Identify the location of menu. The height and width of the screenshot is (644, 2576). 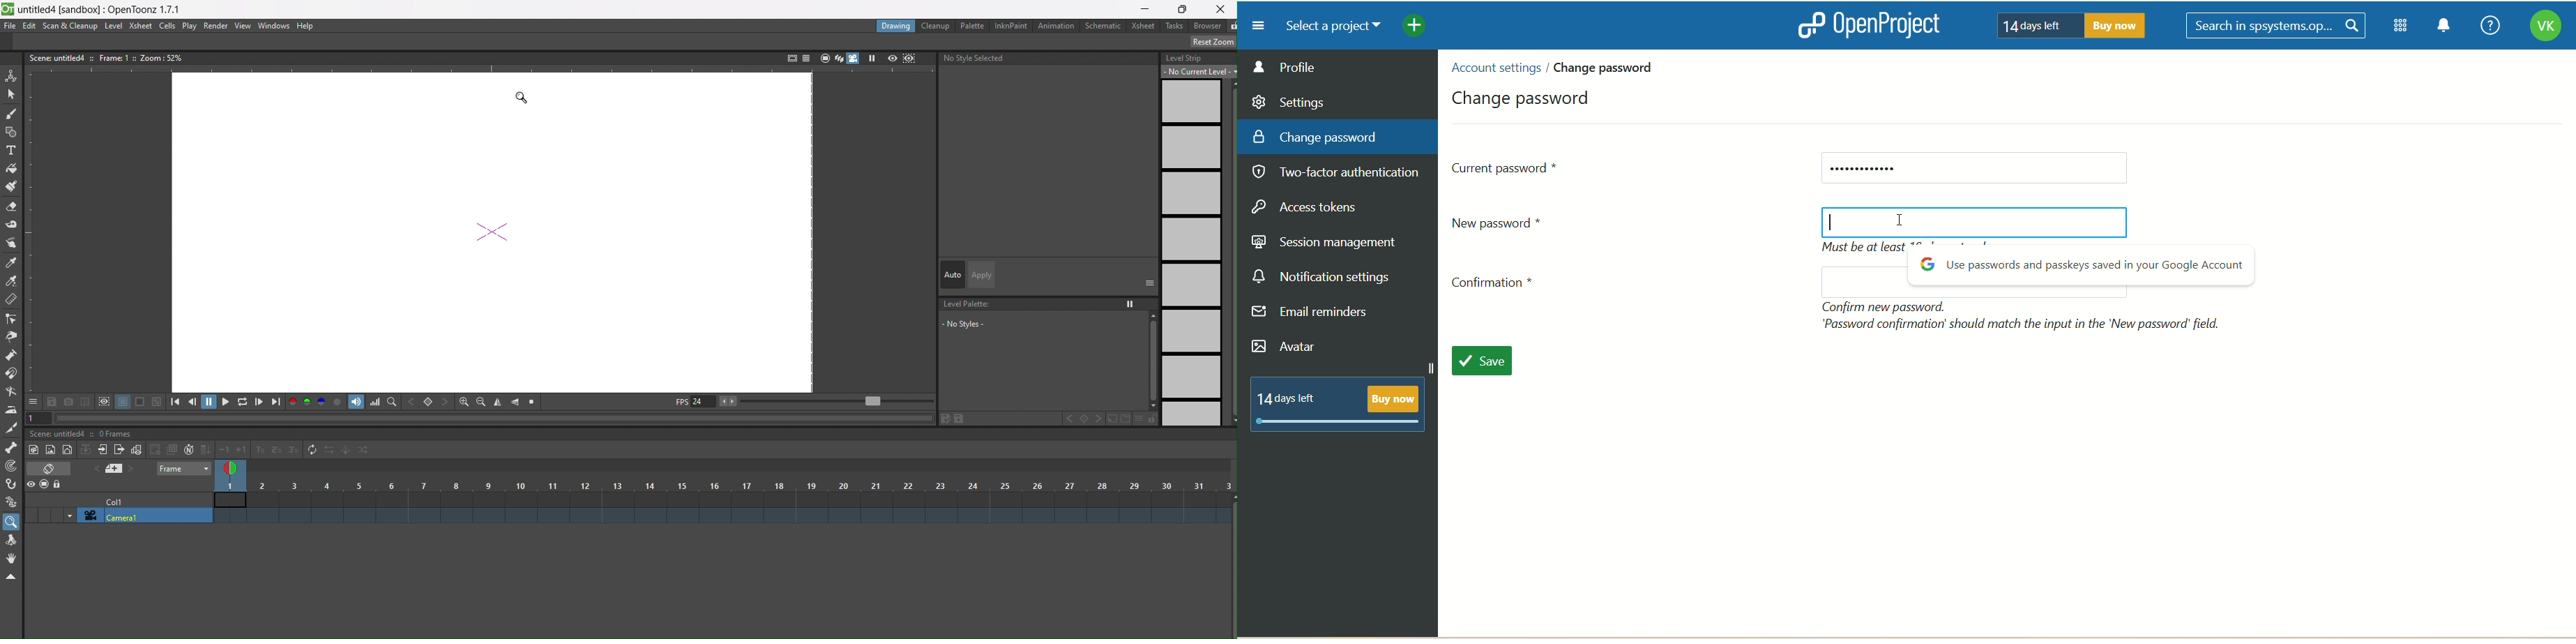
(1253, 25).